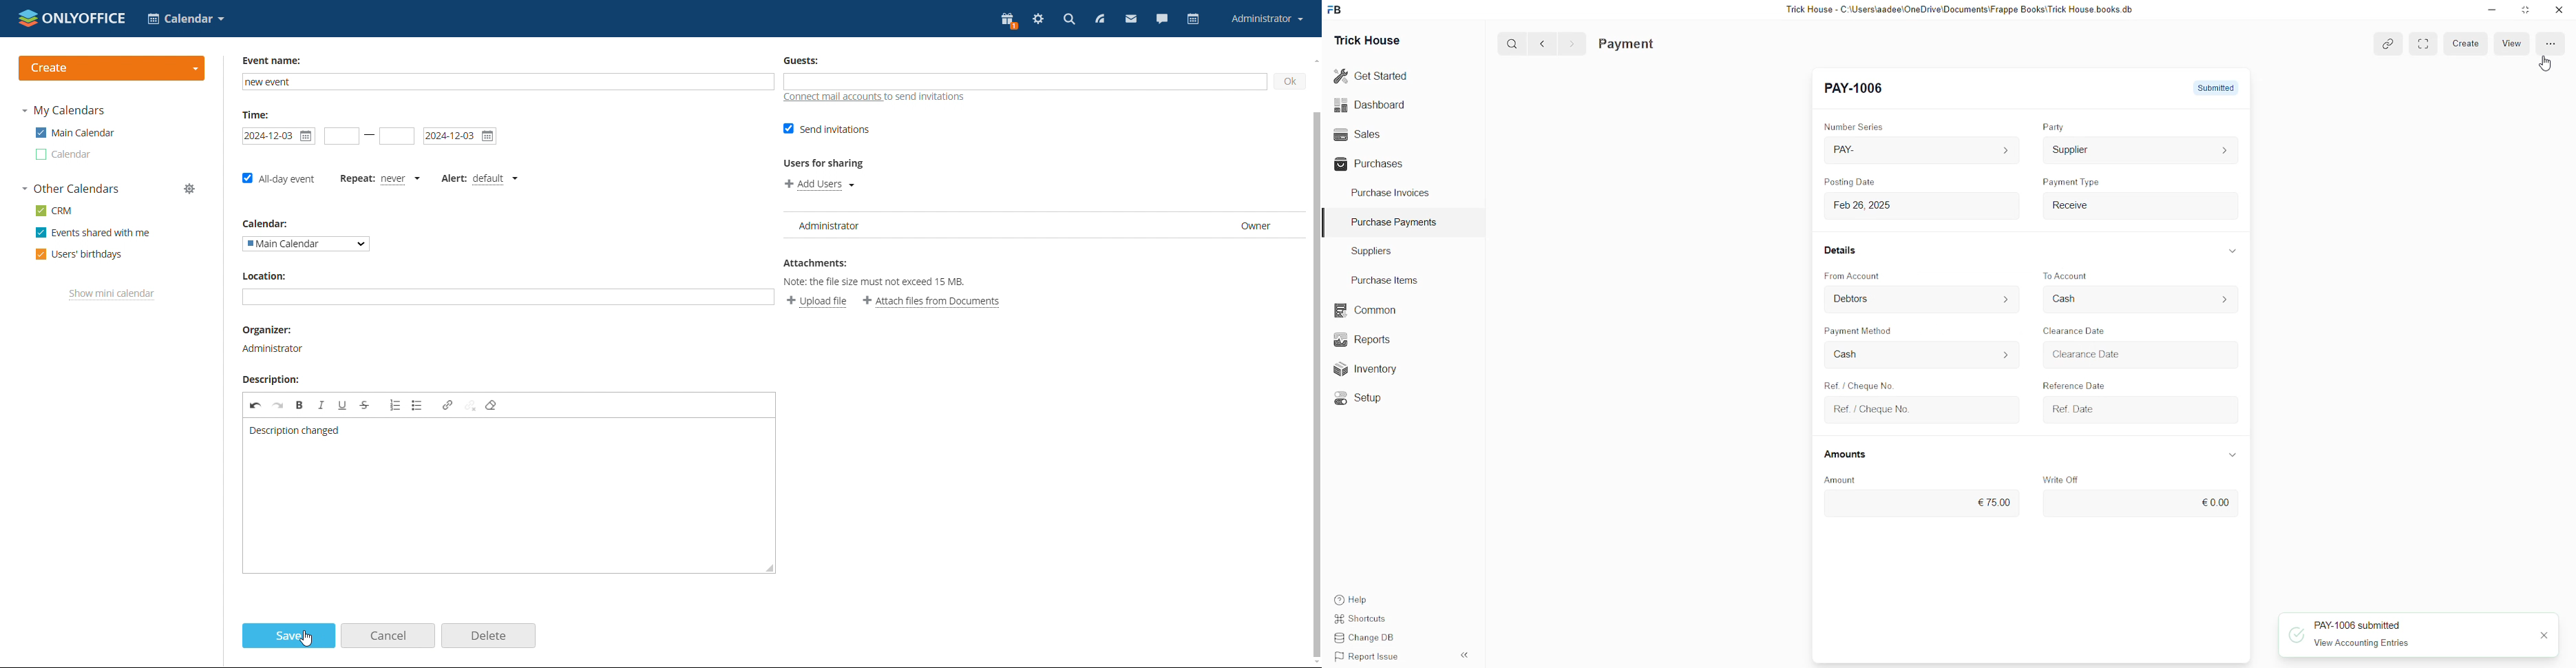 Image resolution: width=2576 pixels, height=672 pixels. What do you see at coordinates (308, 244) in the screenshot?
I see `select calendar` at bounding box center [308, 244].